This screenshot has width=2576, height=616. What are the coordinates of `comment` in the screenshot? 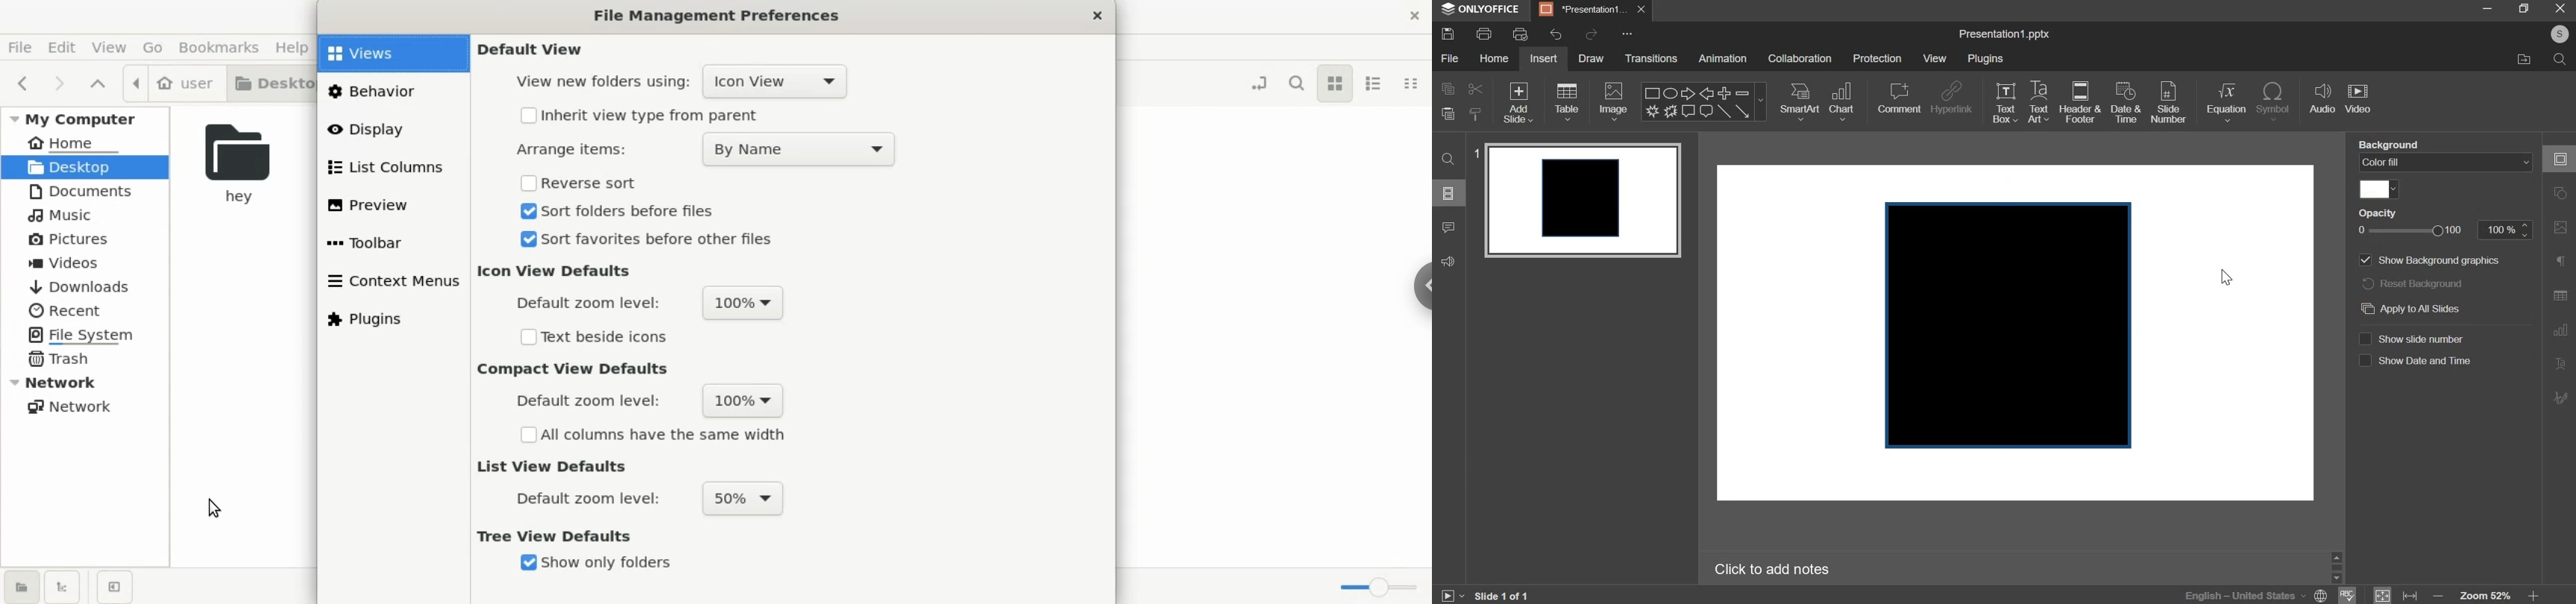 It's located at (1899, 99).